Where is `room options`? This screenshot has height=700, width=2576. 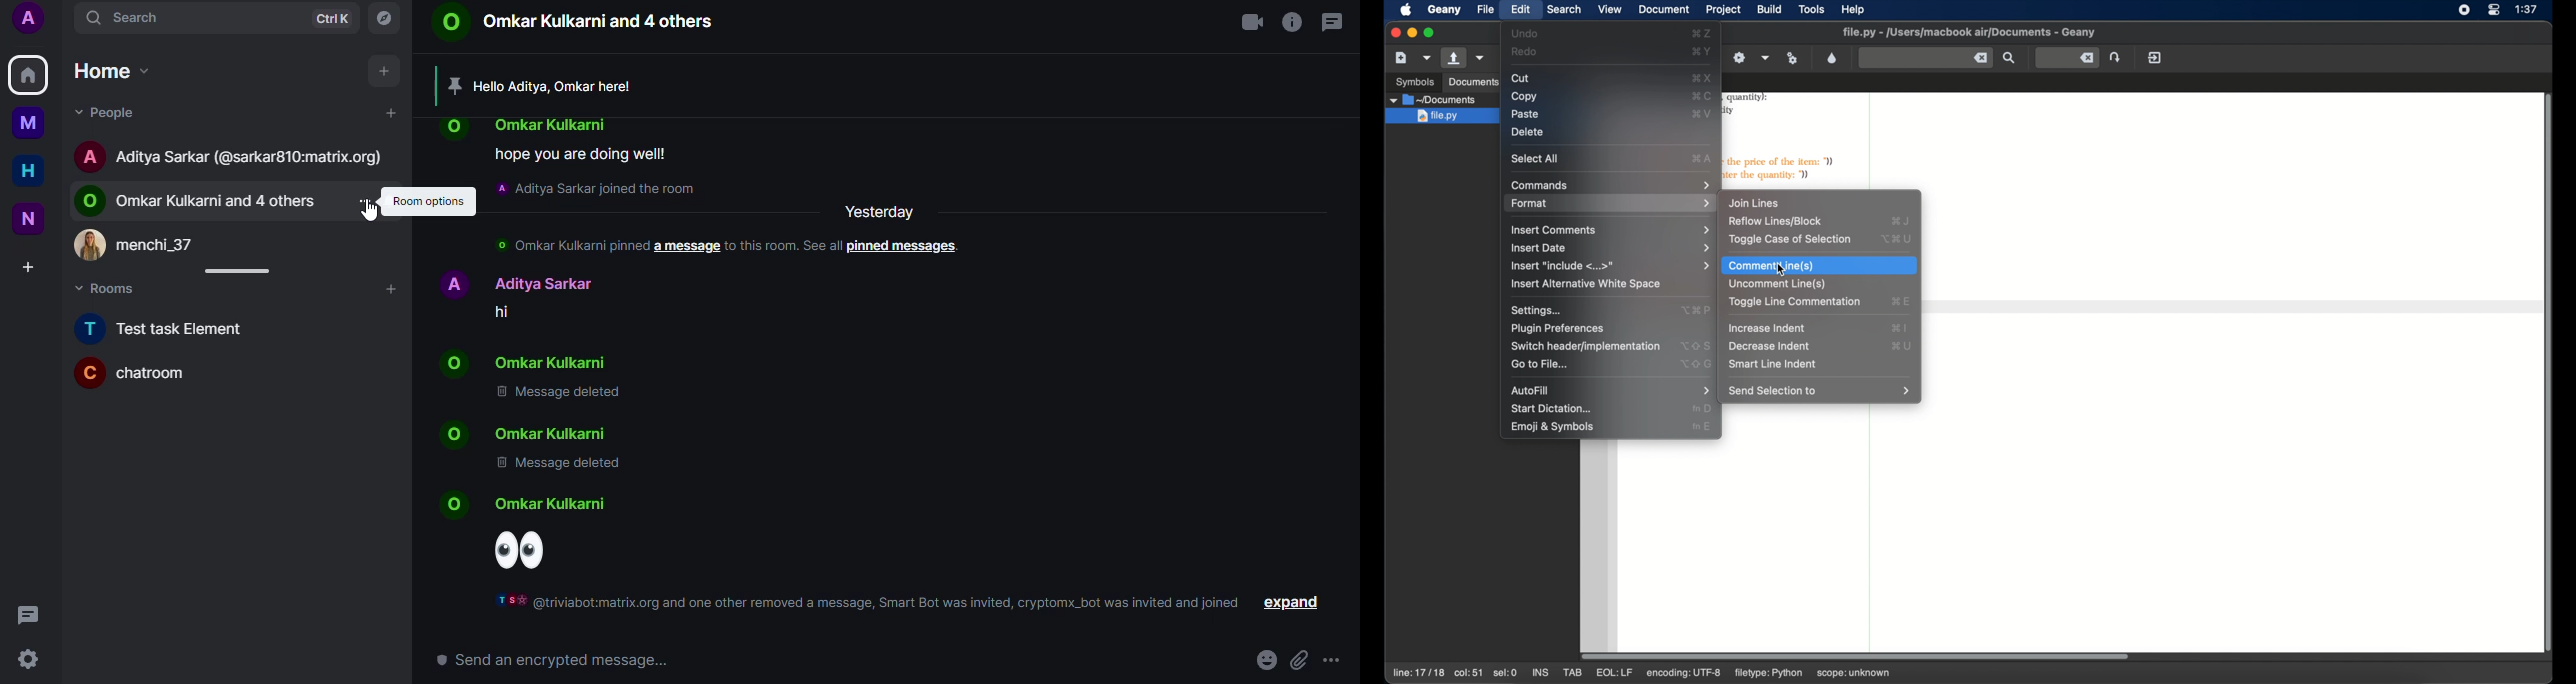 room options is located at coordinates (431, 201).